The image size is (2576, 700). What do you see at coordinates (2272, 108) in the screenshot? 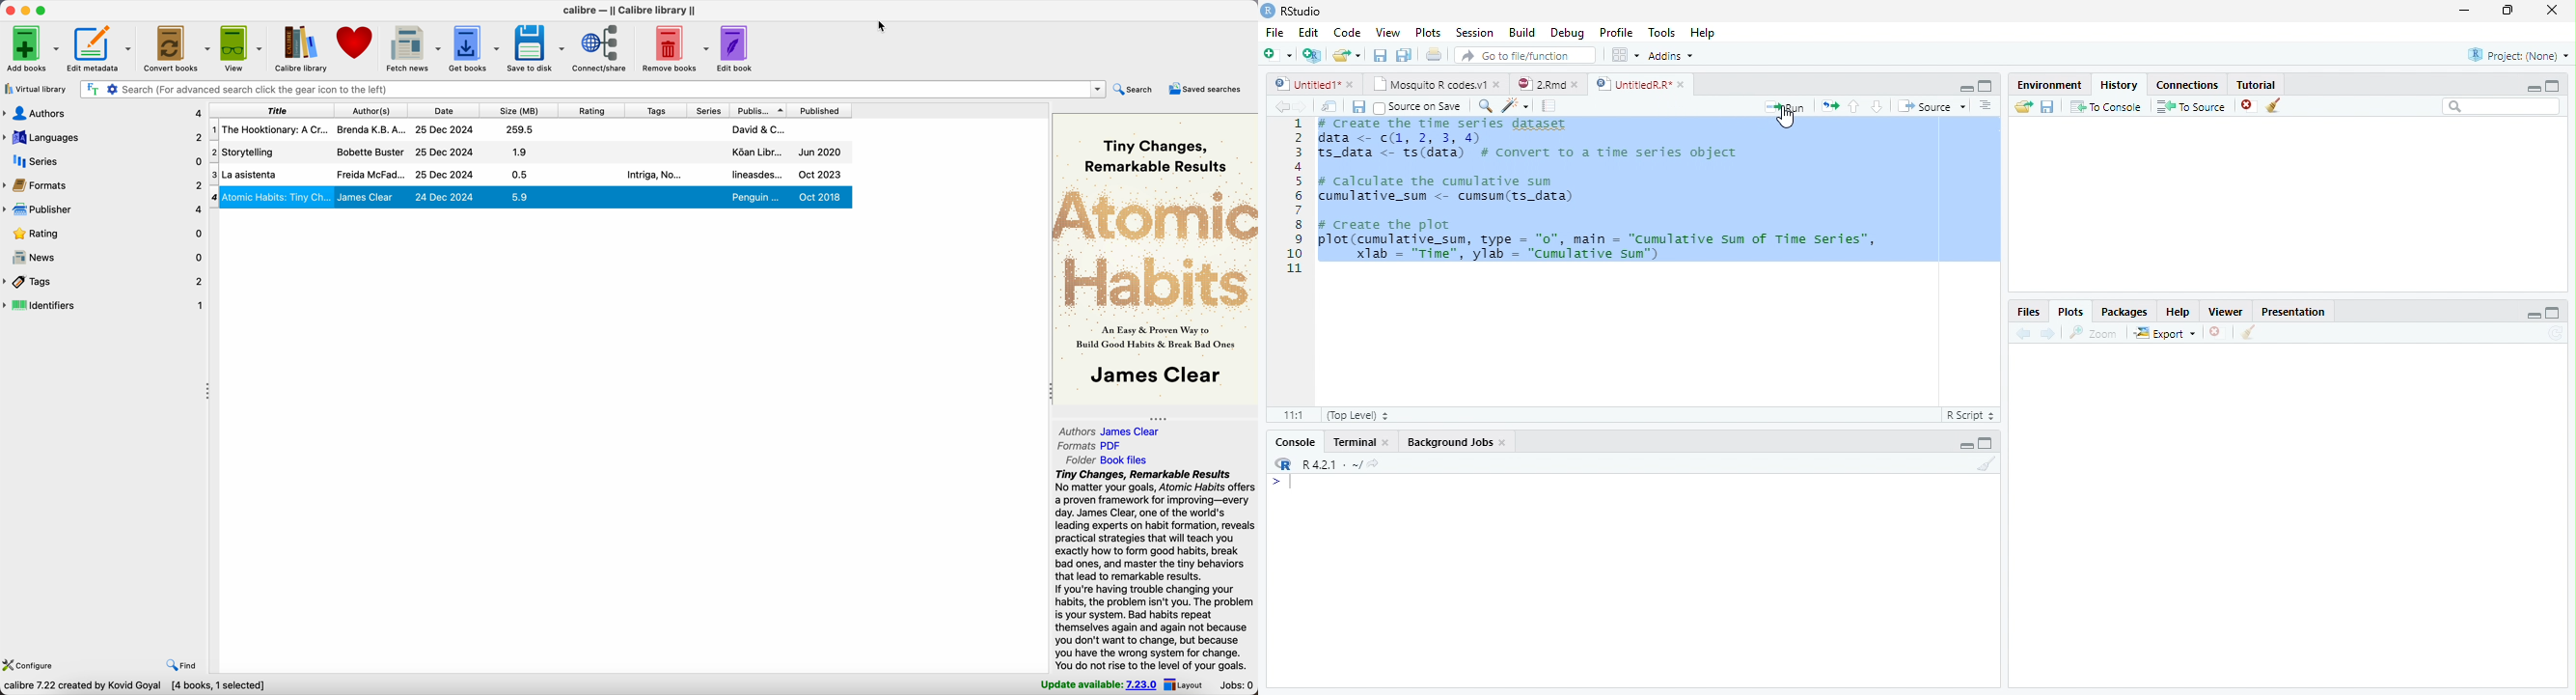
I see `Clear Console` at bounding box center [2272, 108].